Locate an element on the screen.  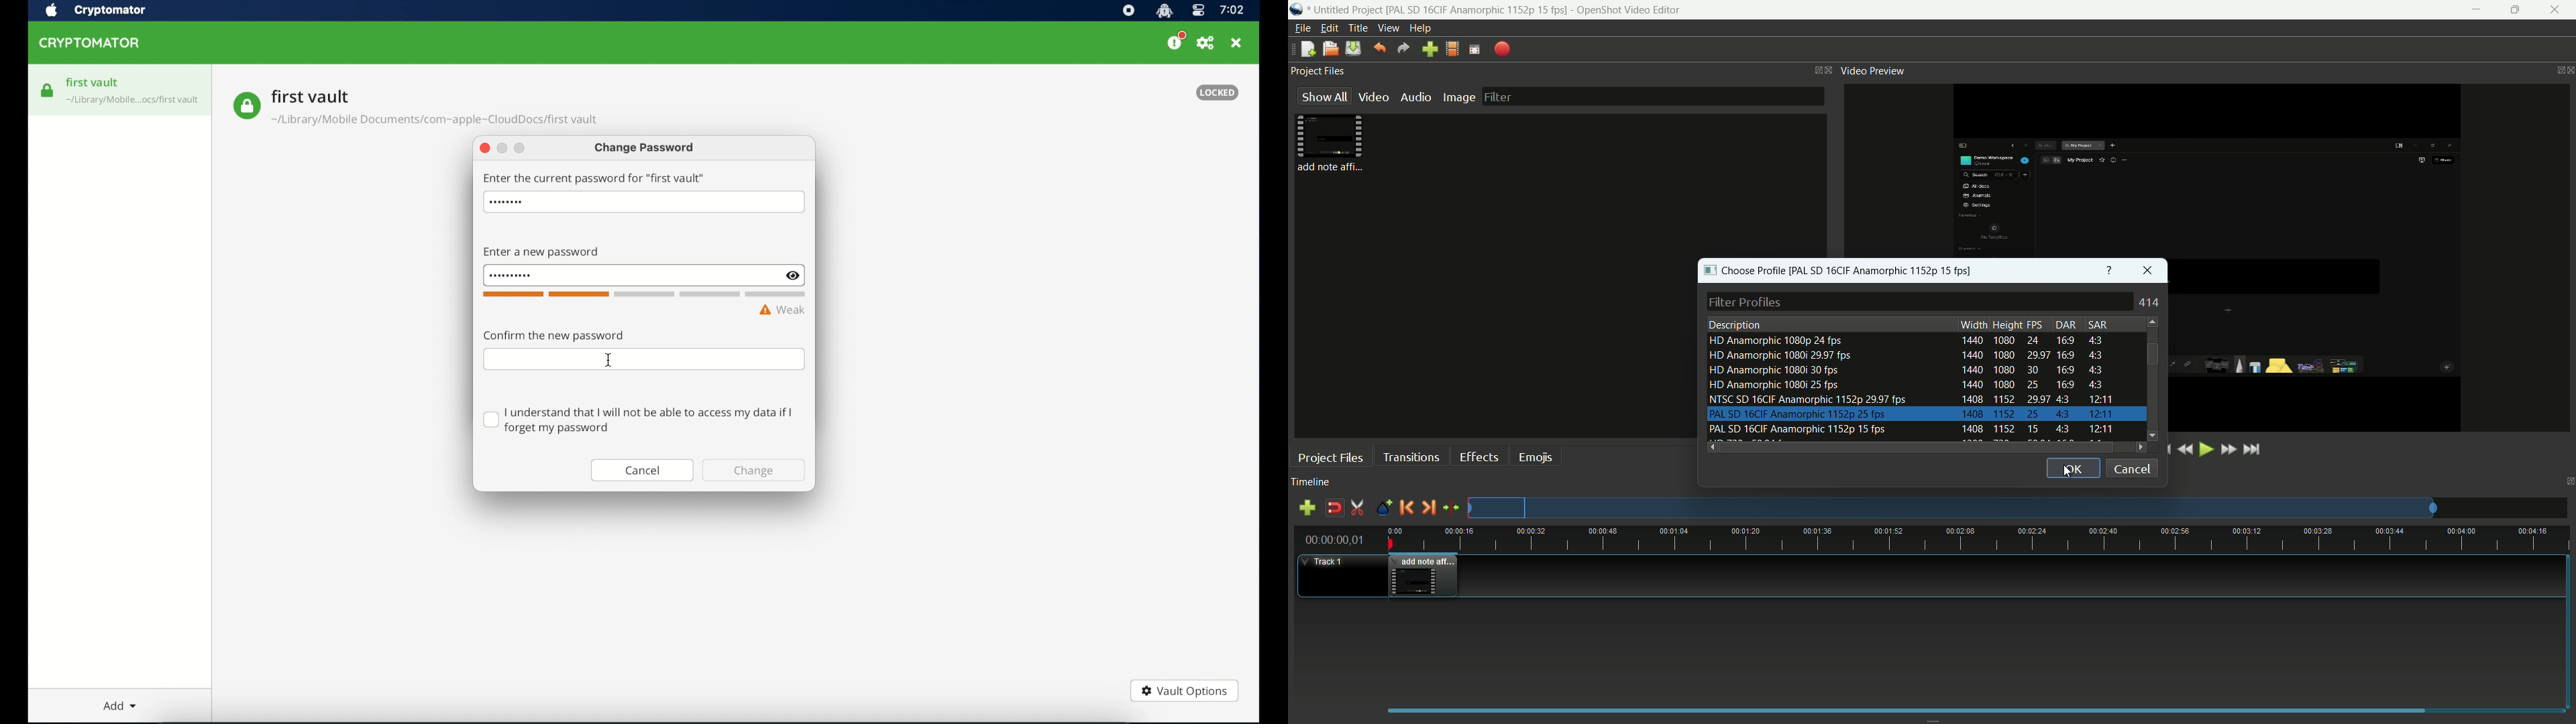
profile-3 is located at coordinates (1907, 370).